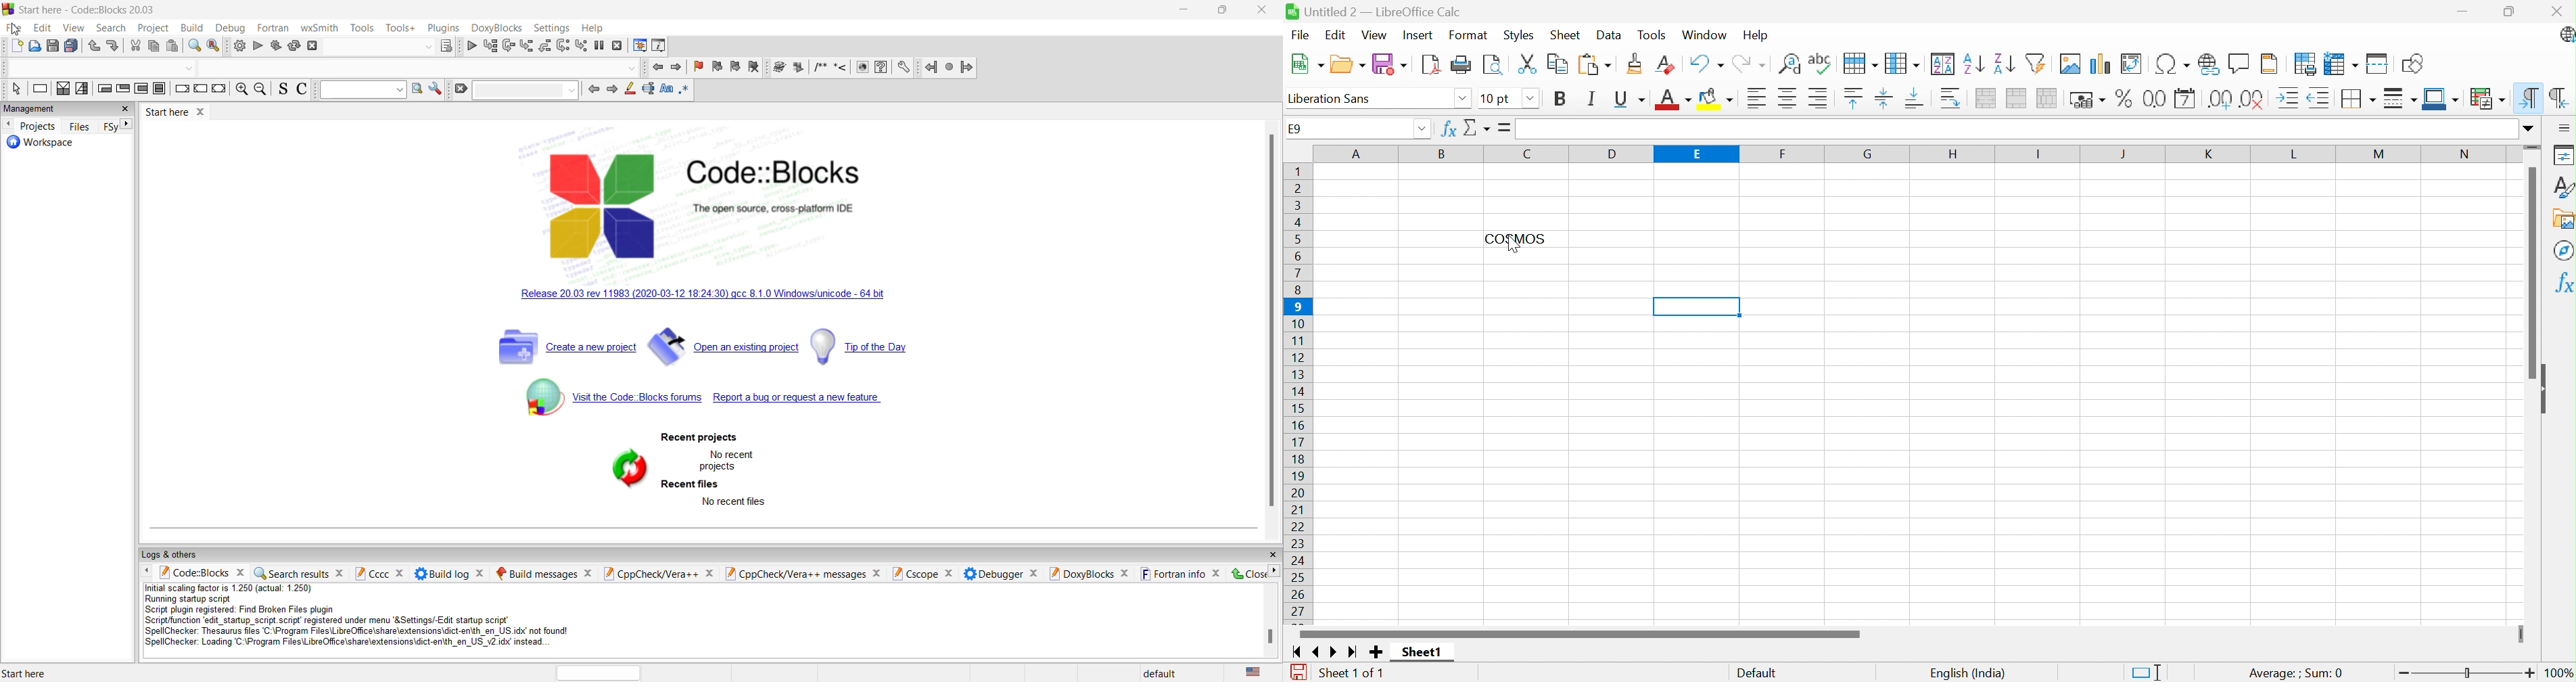 The width and height of the screenshot is (2576, 700). Describe the element at coordinates (2017, 128) in the screenshot. I see `Input line` at that location.